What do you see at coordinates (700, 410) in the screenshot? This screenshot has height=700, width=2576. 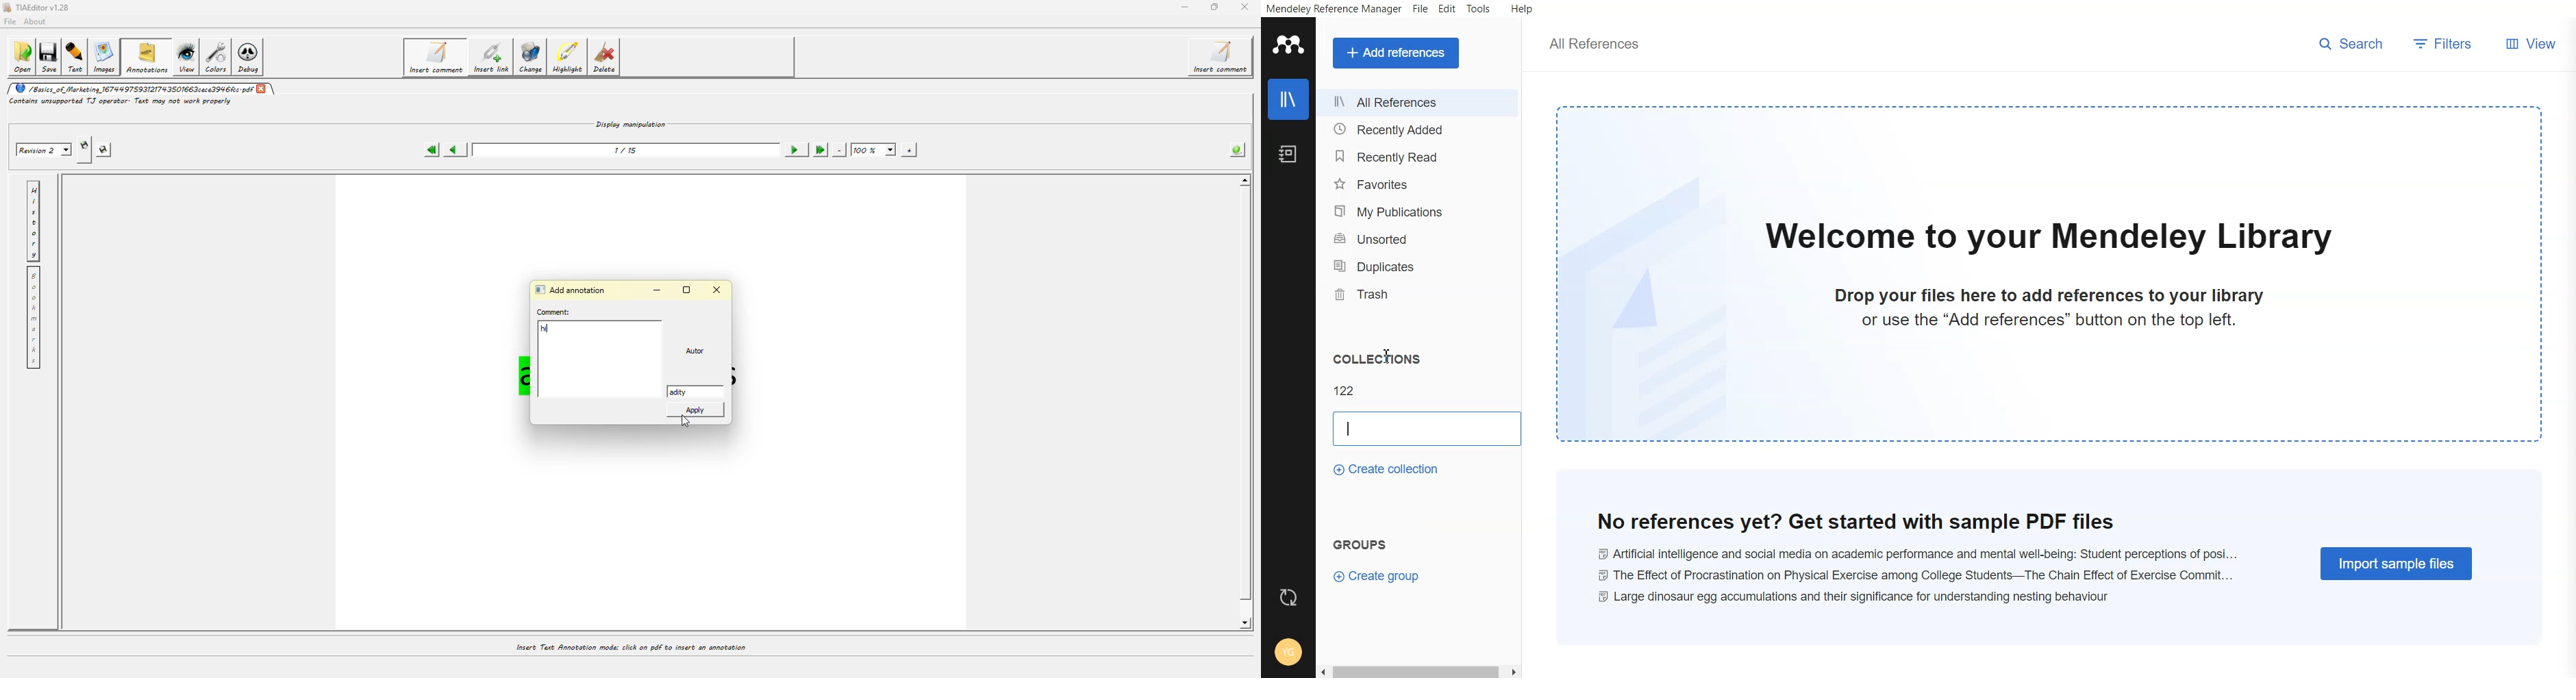 I see `apply` at bounding box center [700, 410].